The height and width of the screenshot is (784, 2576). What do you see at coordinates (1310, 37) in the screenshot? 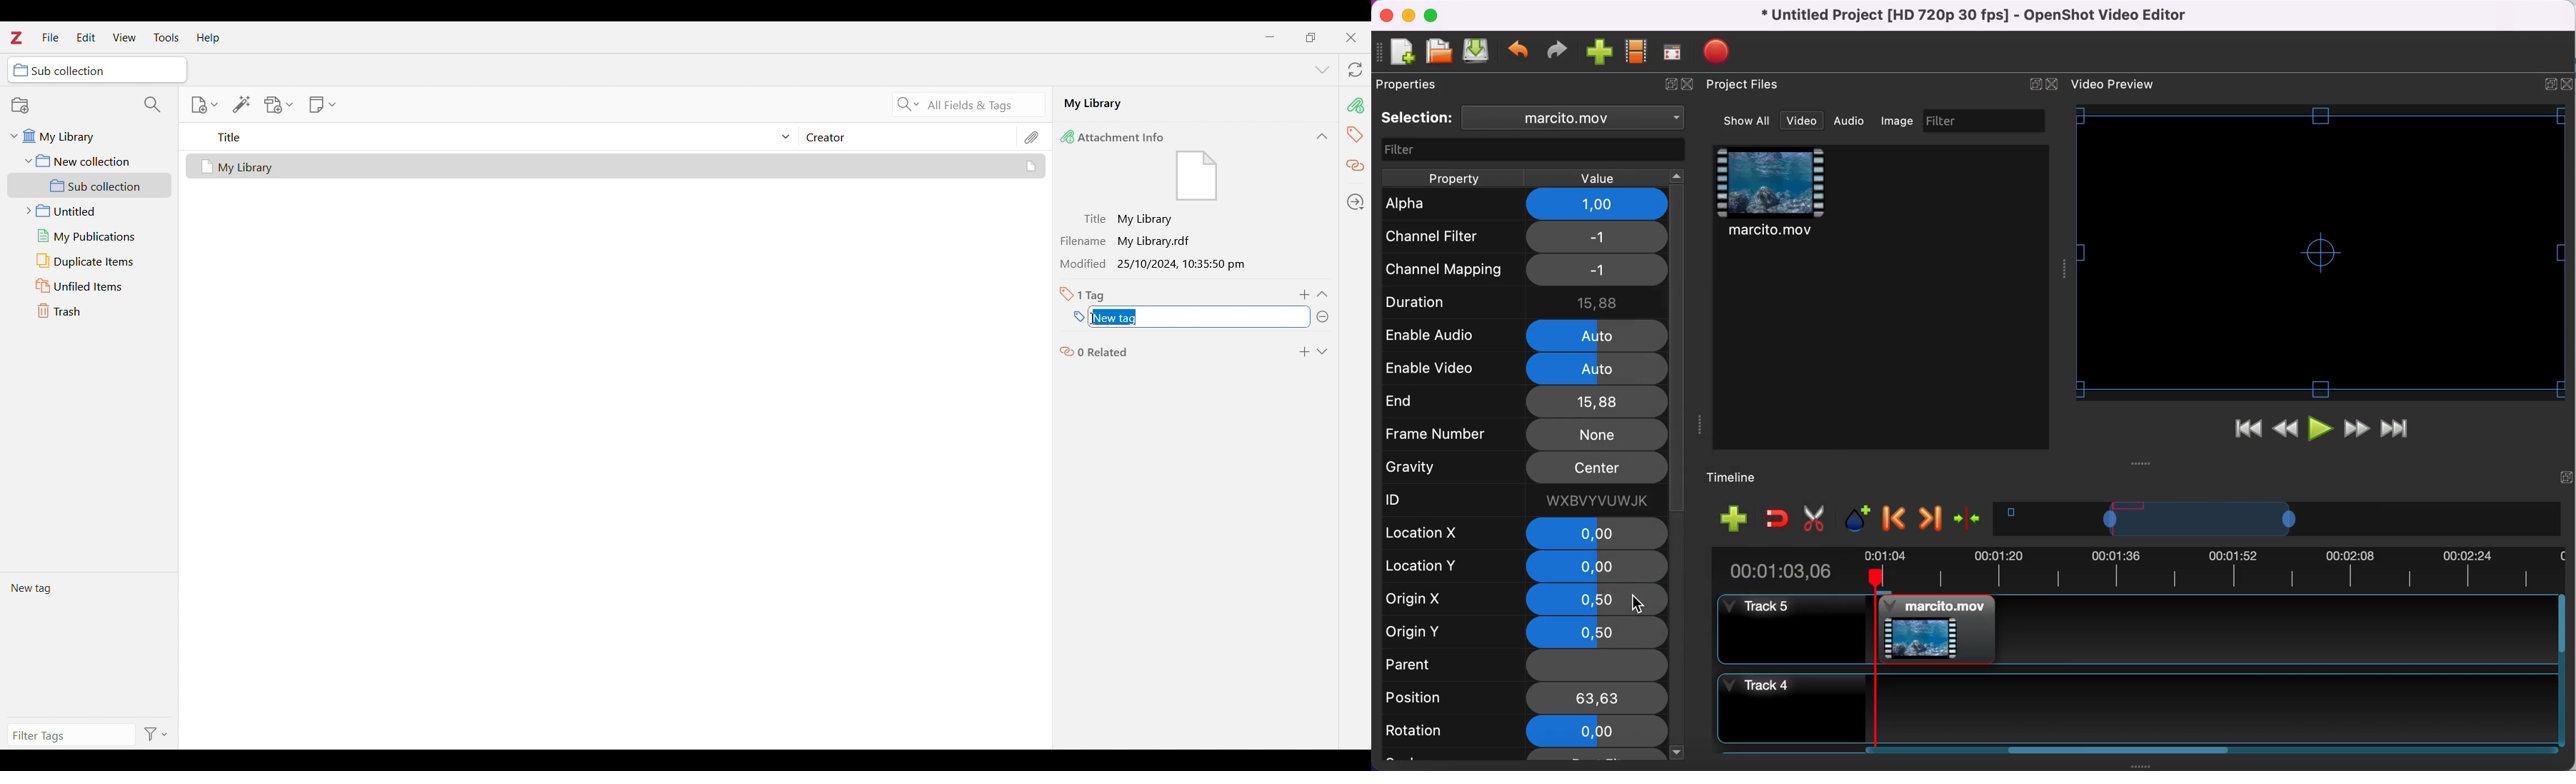
I see `Show interface in a smaller tab` at bounding box center [1310, 37].